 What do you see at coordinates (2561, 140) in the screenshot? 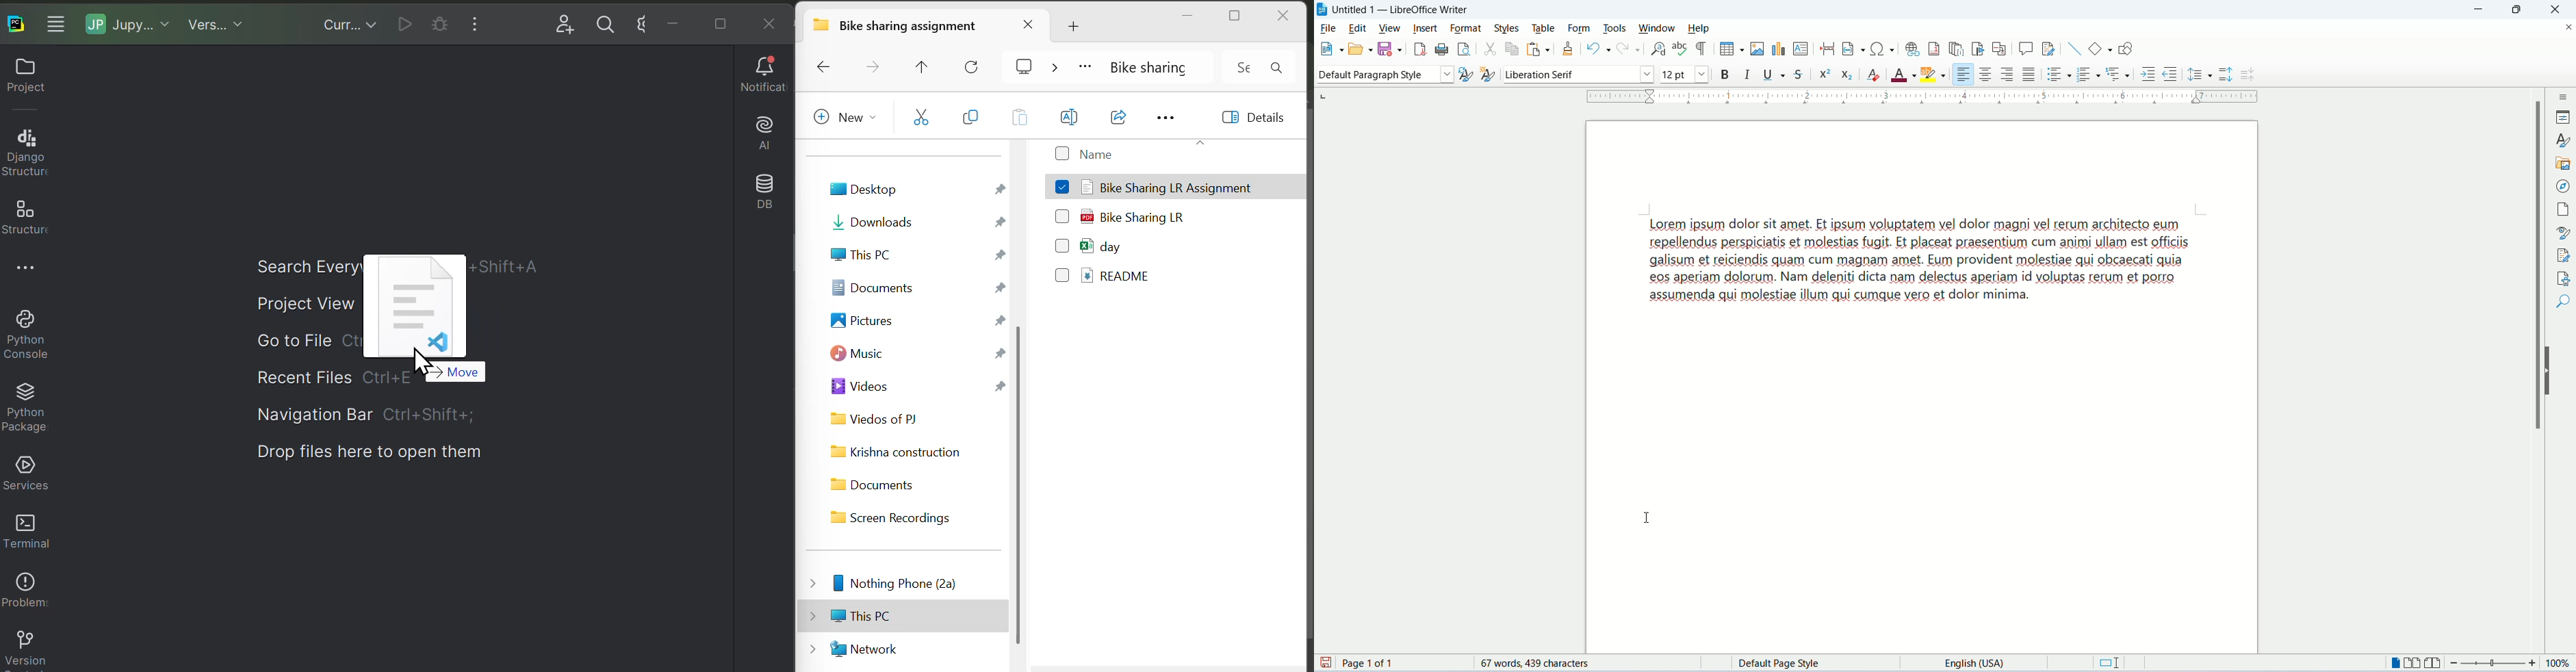
I see `style` at bounding box center [2561, 140].